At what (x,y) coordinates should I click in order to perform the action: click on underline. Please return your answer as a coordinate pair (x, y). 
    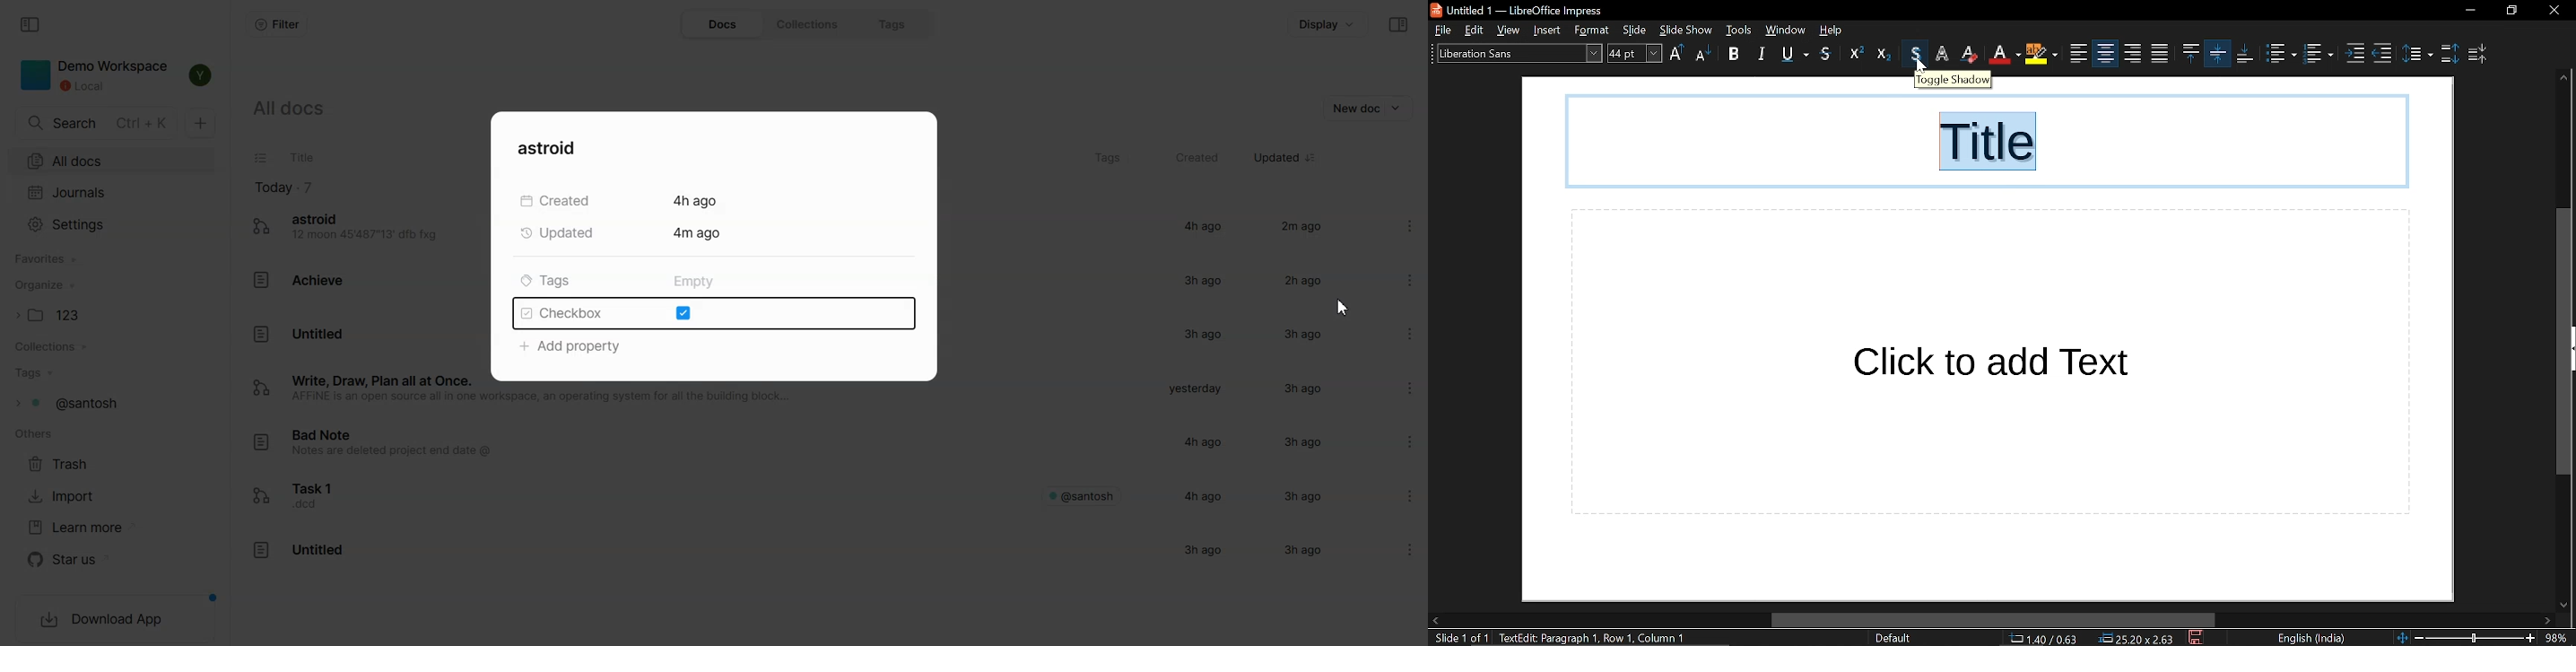
    Looking at the image, I should click on (1795, 54).